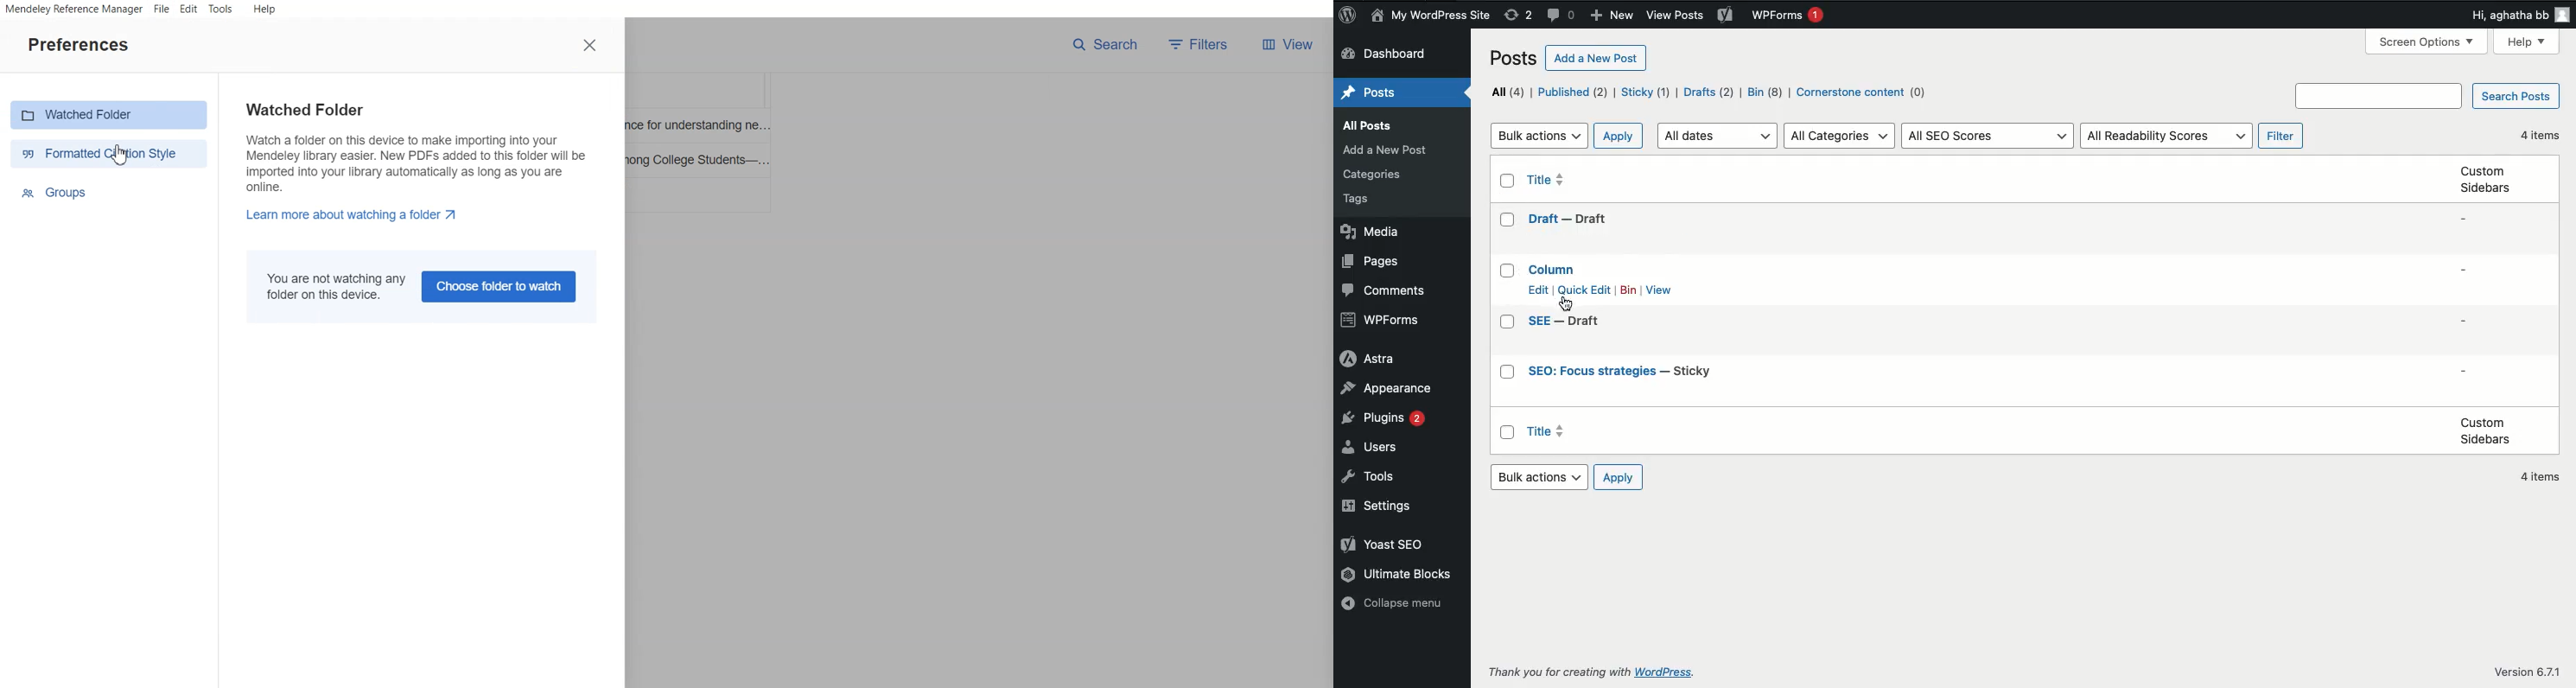  What do you see at coordinates (1395, 389) in the screenshot?
I see `Appearance` at bounding box center [1395, 389].